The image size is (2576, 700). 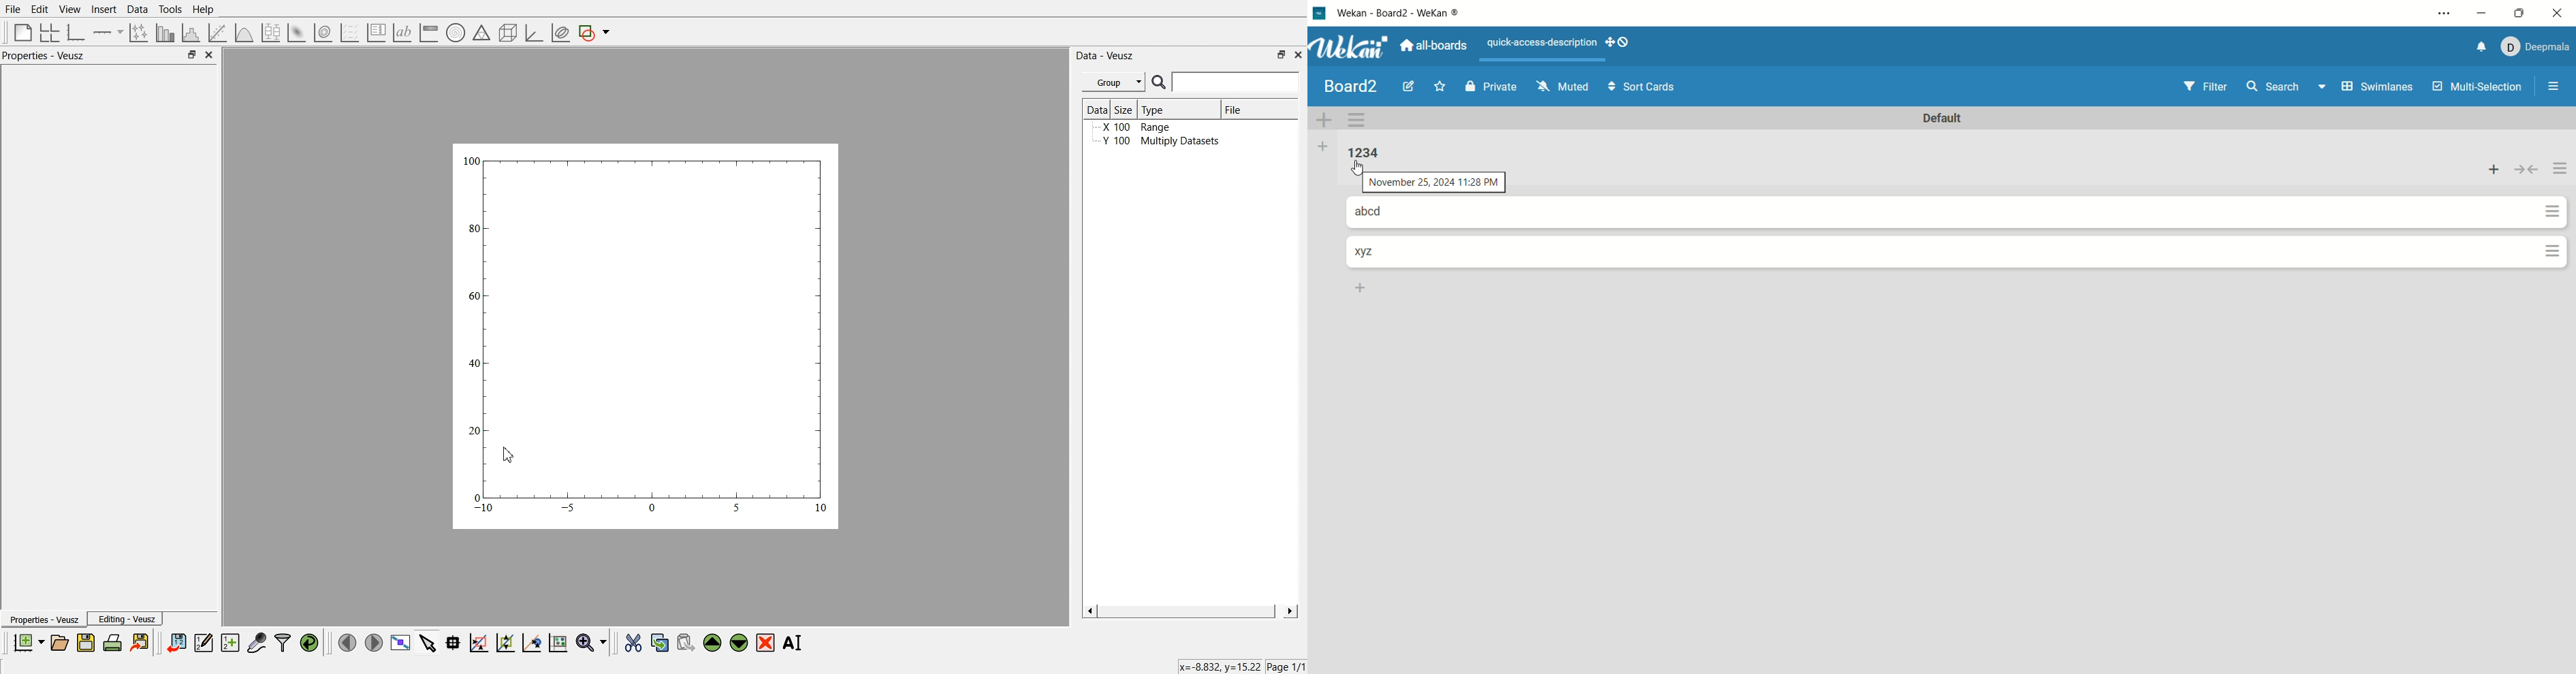 What do you see at coordinates (558, 643) in the screenshot?
I see `reset the graph axes` at bounding box center [558, 643].